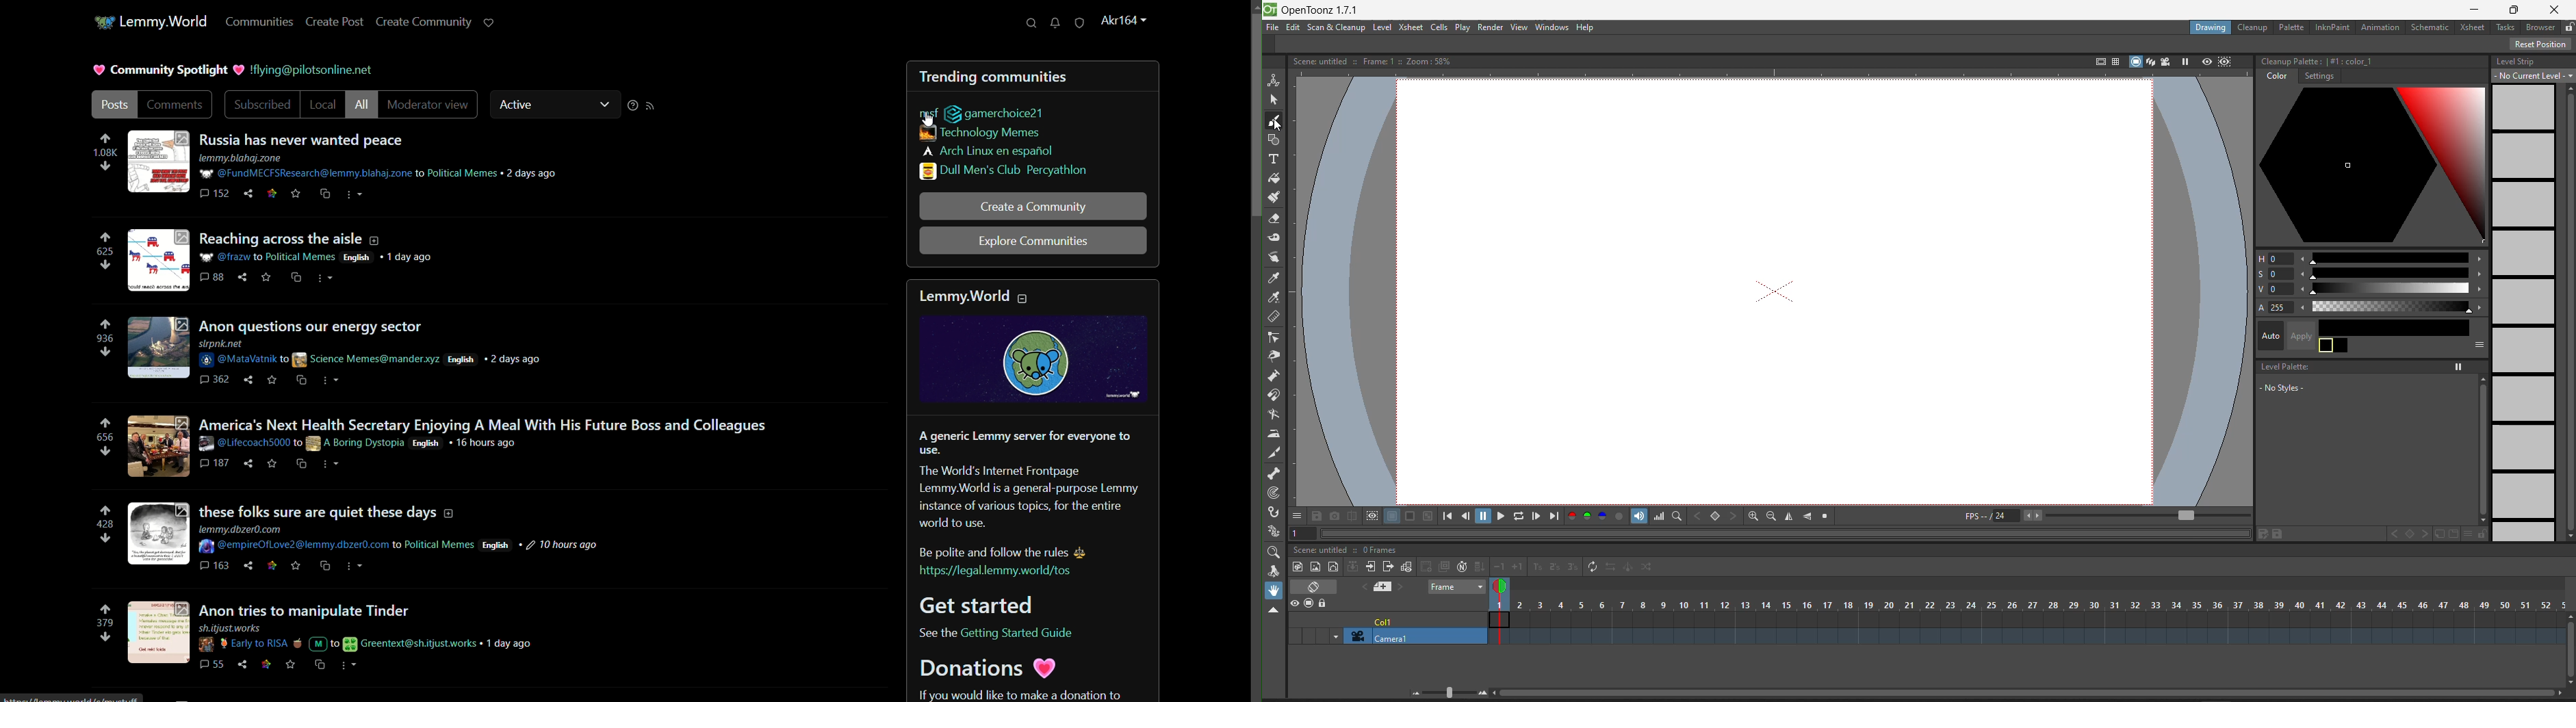 The height and width of the screenshot is (728, 2576). I want to click on downvote, so click(104, 452).